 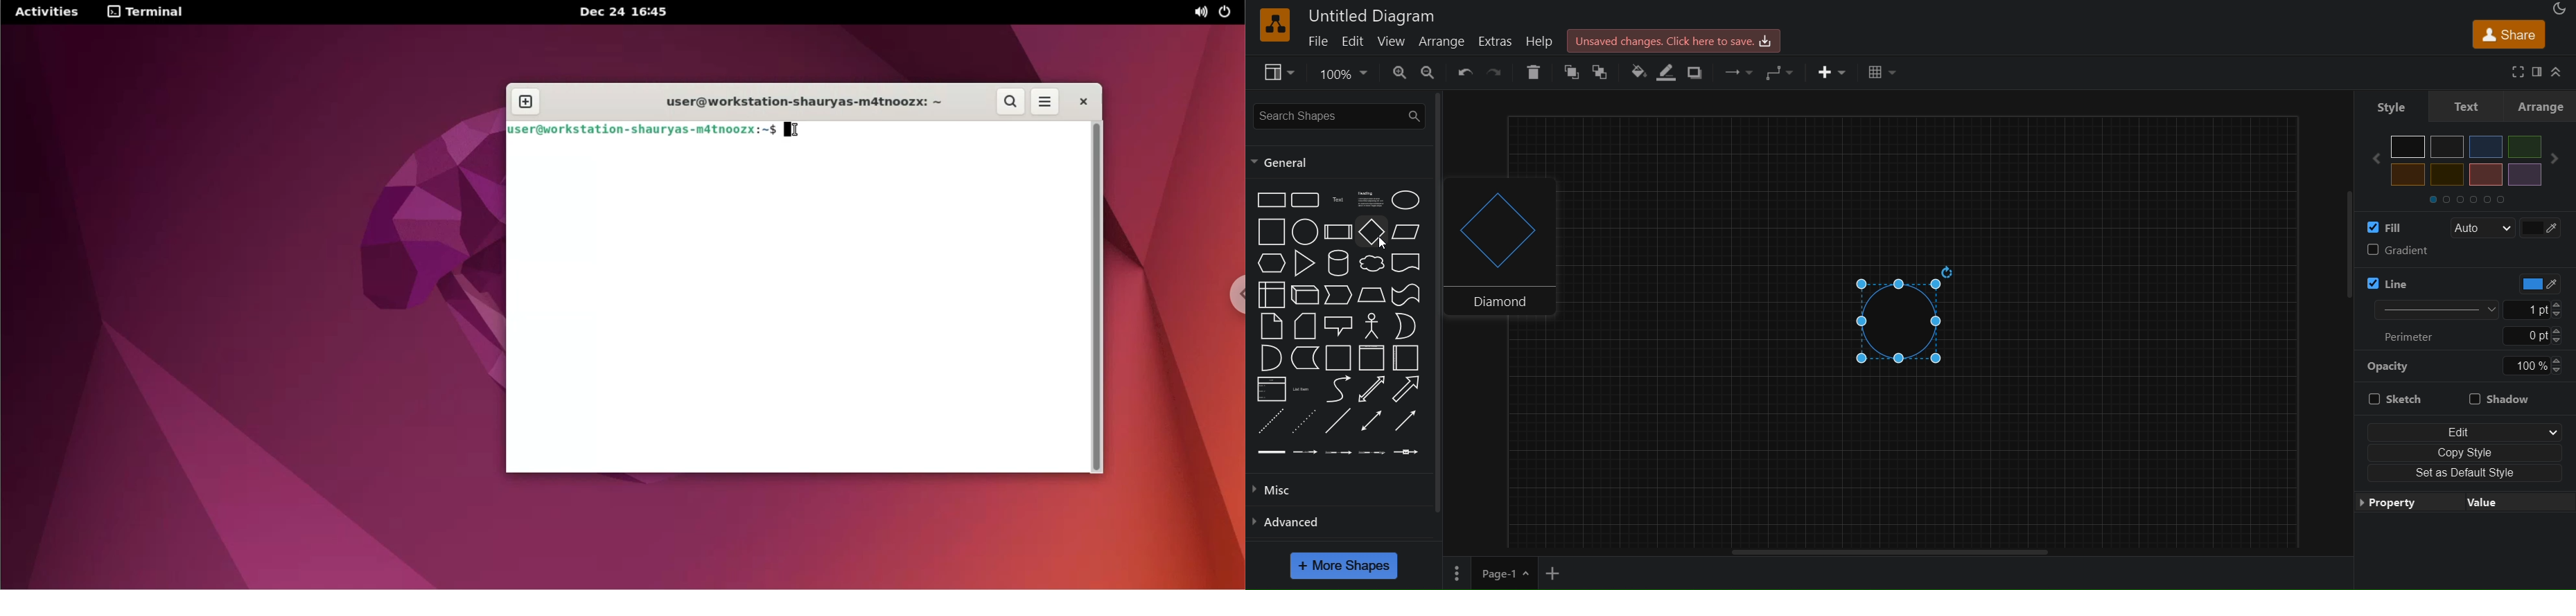 What do you see at coordinates (2426, 309) in the screenshot?
I see `line thickness` at bounding box center [2426, 309].